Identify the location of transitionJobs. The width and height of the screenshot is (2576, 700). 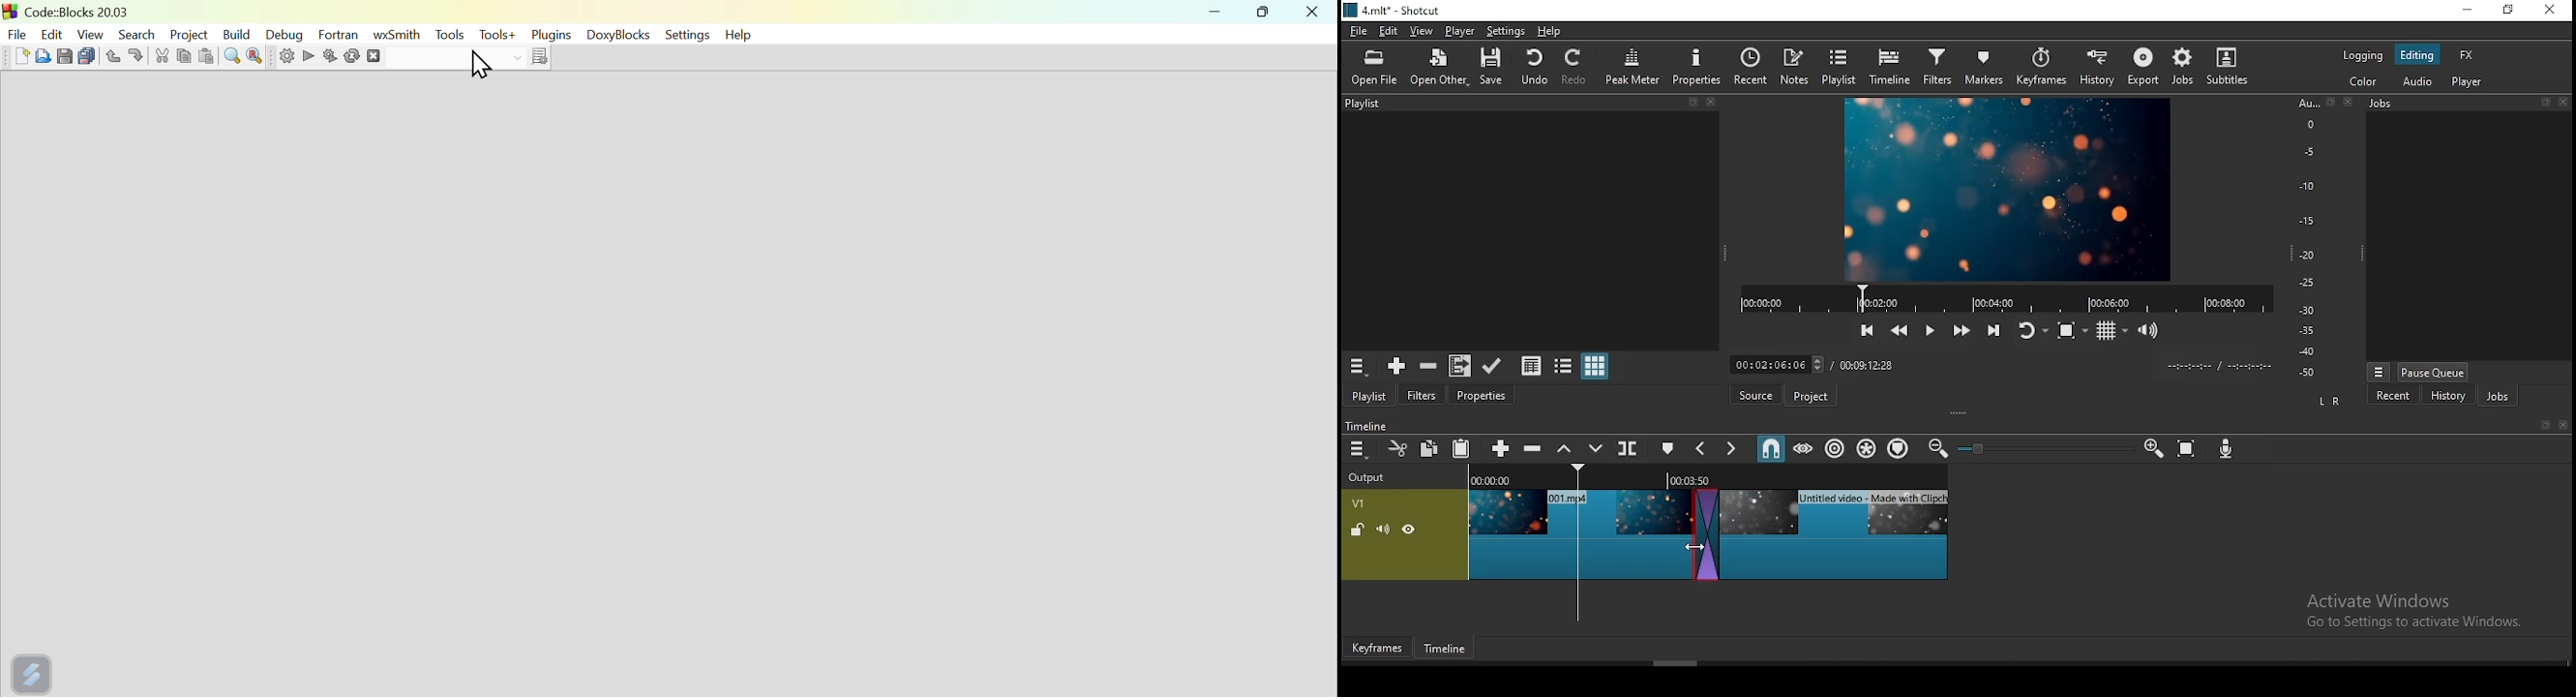
(1708, 534).